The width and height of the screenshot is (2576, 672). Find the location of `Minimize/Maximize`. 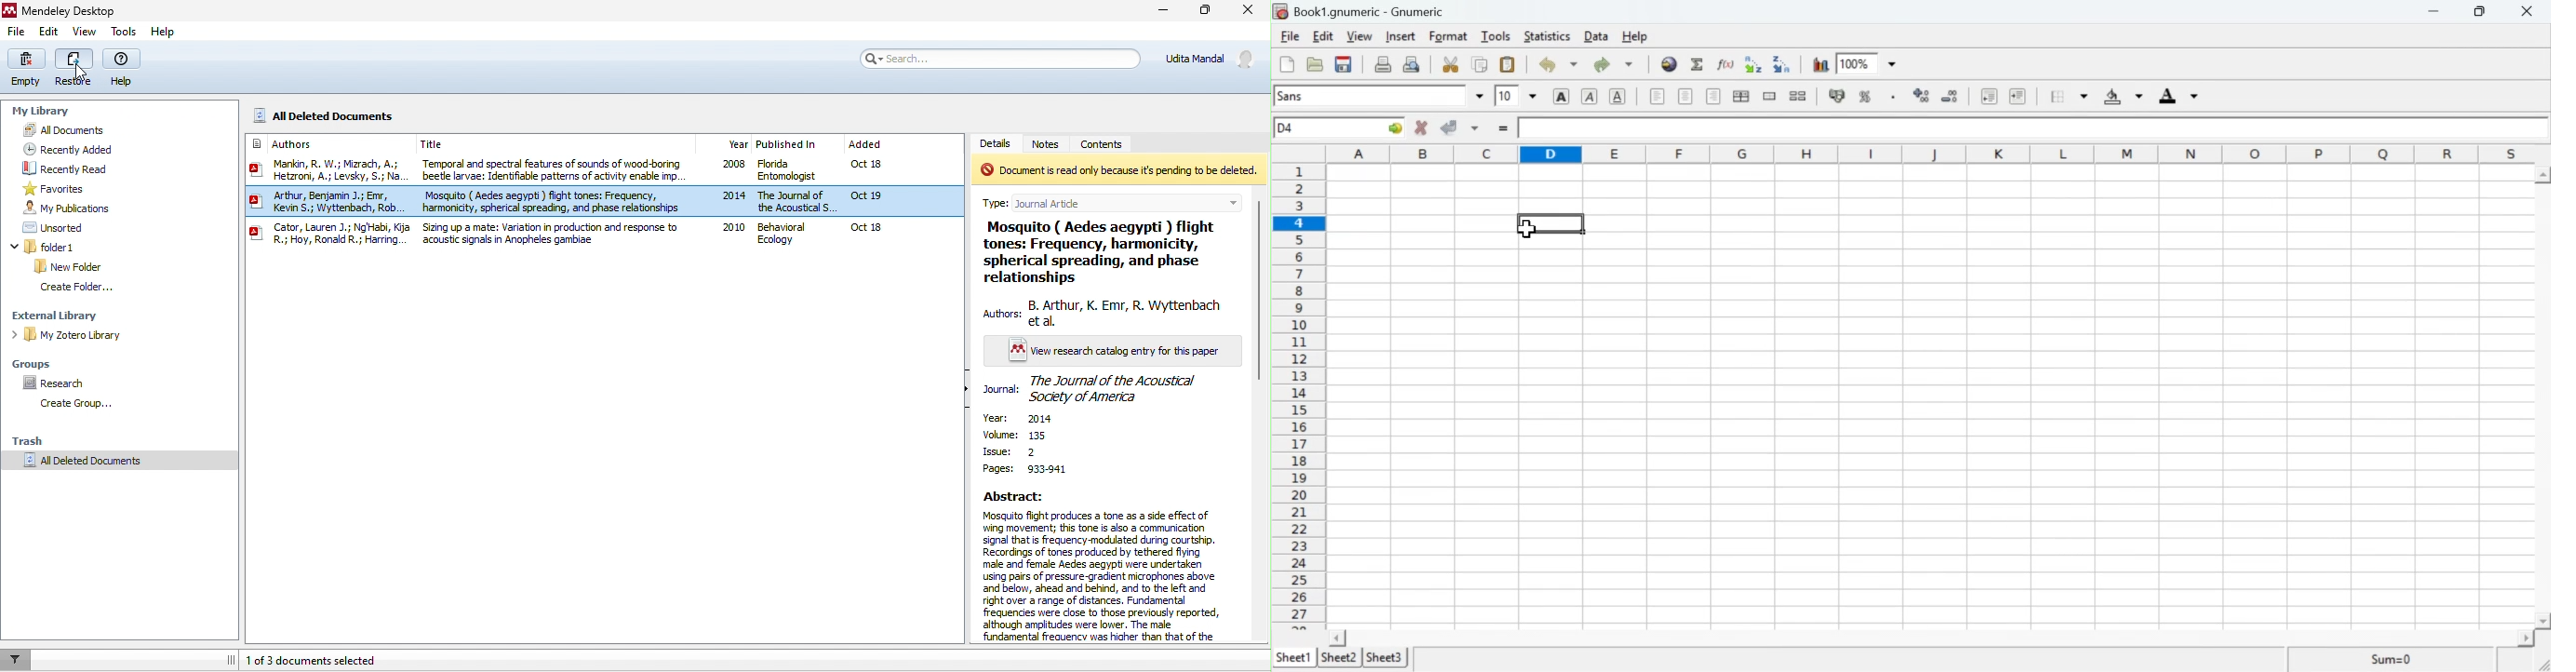

Minimize/Maximize is located at coordinates (2486, 11).